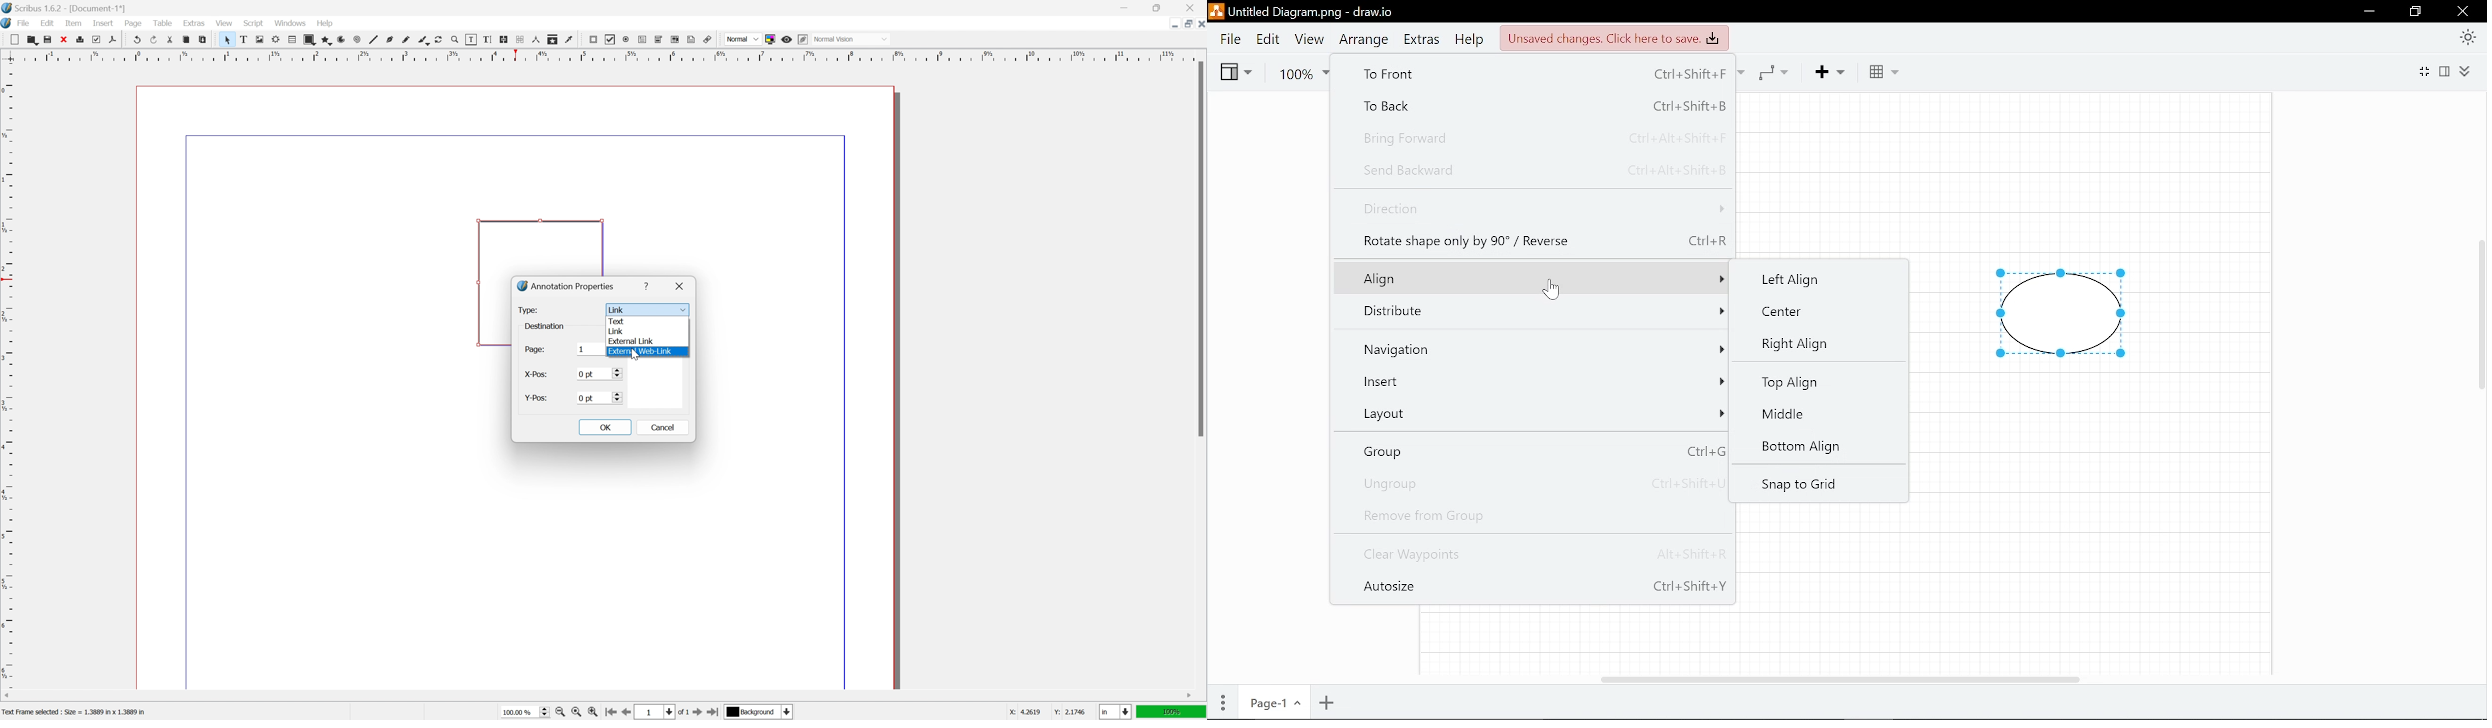 The height and width of the screenshot is (728, 2492). What do you see at coordinates (75, 711) in the screenshot?
I see `Text frame selected : size = 1.3889 in × 1.3889 in` at bounding box center [75, 711].